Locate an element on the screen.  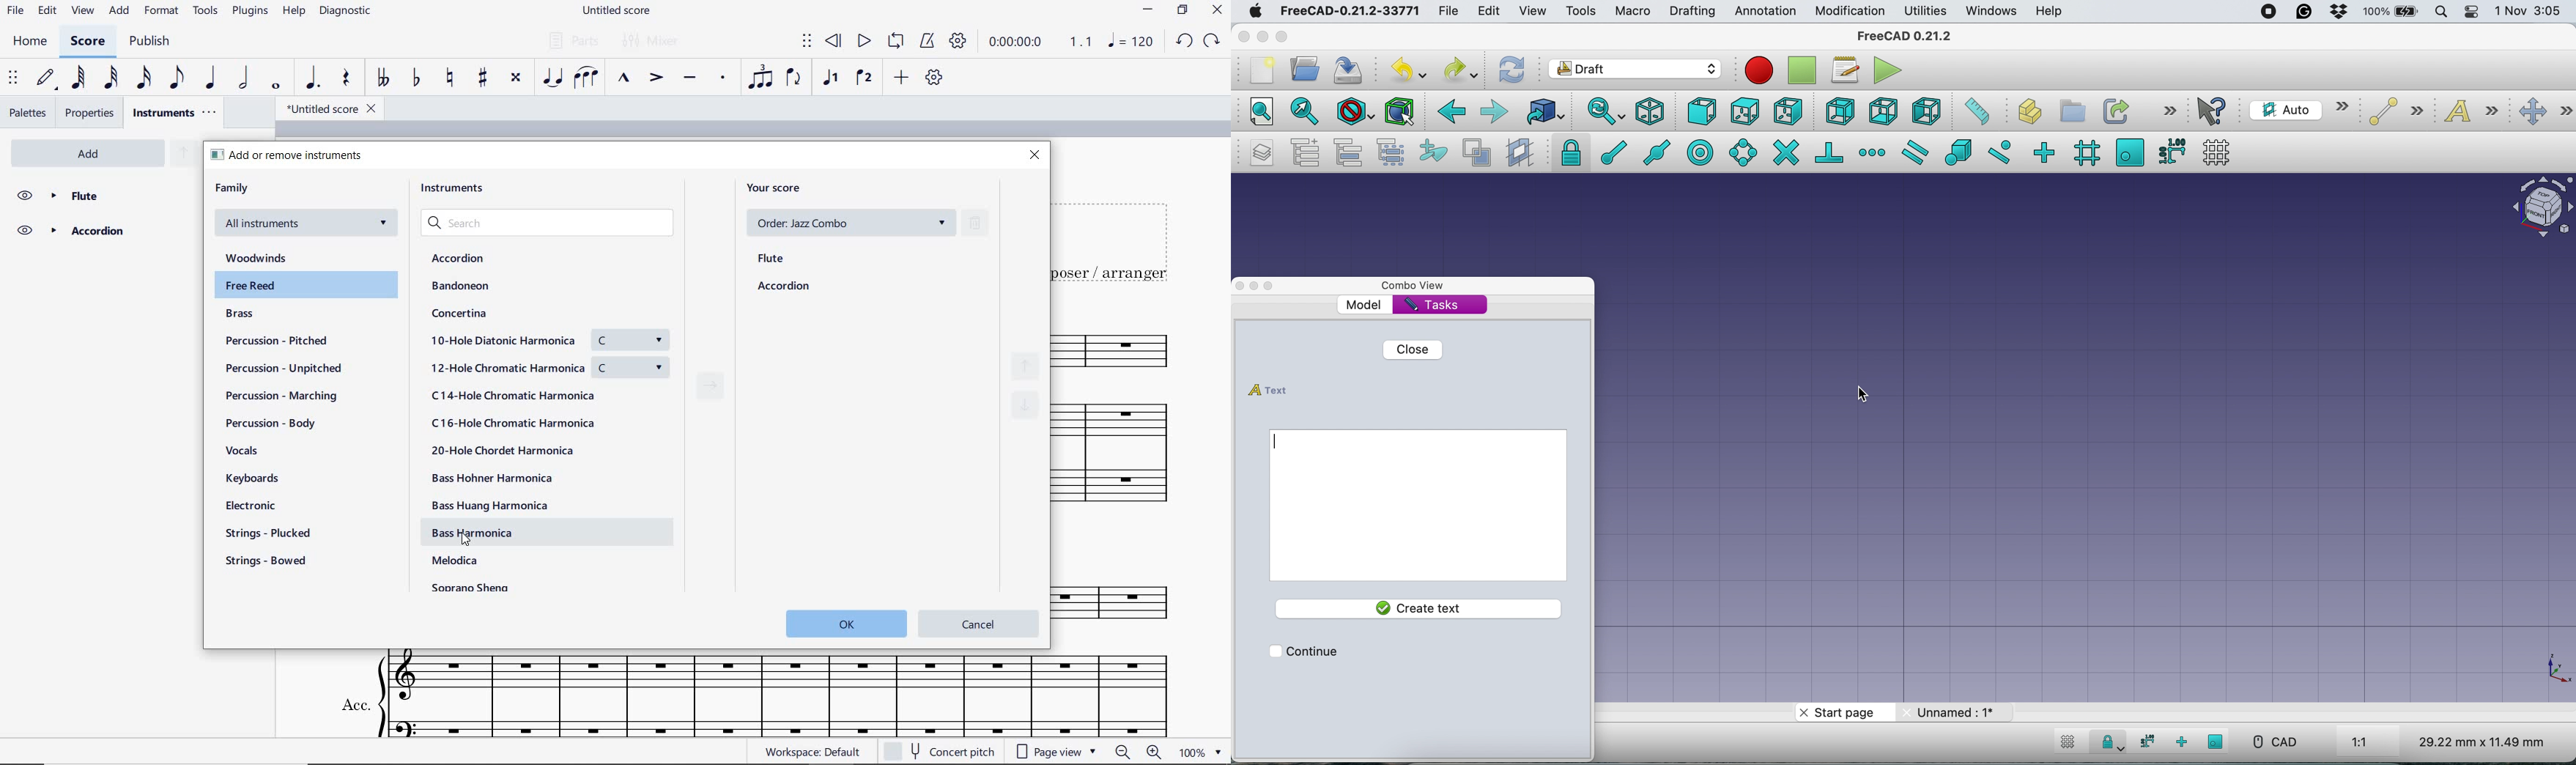
tools is located at coordinates (1580, 12).